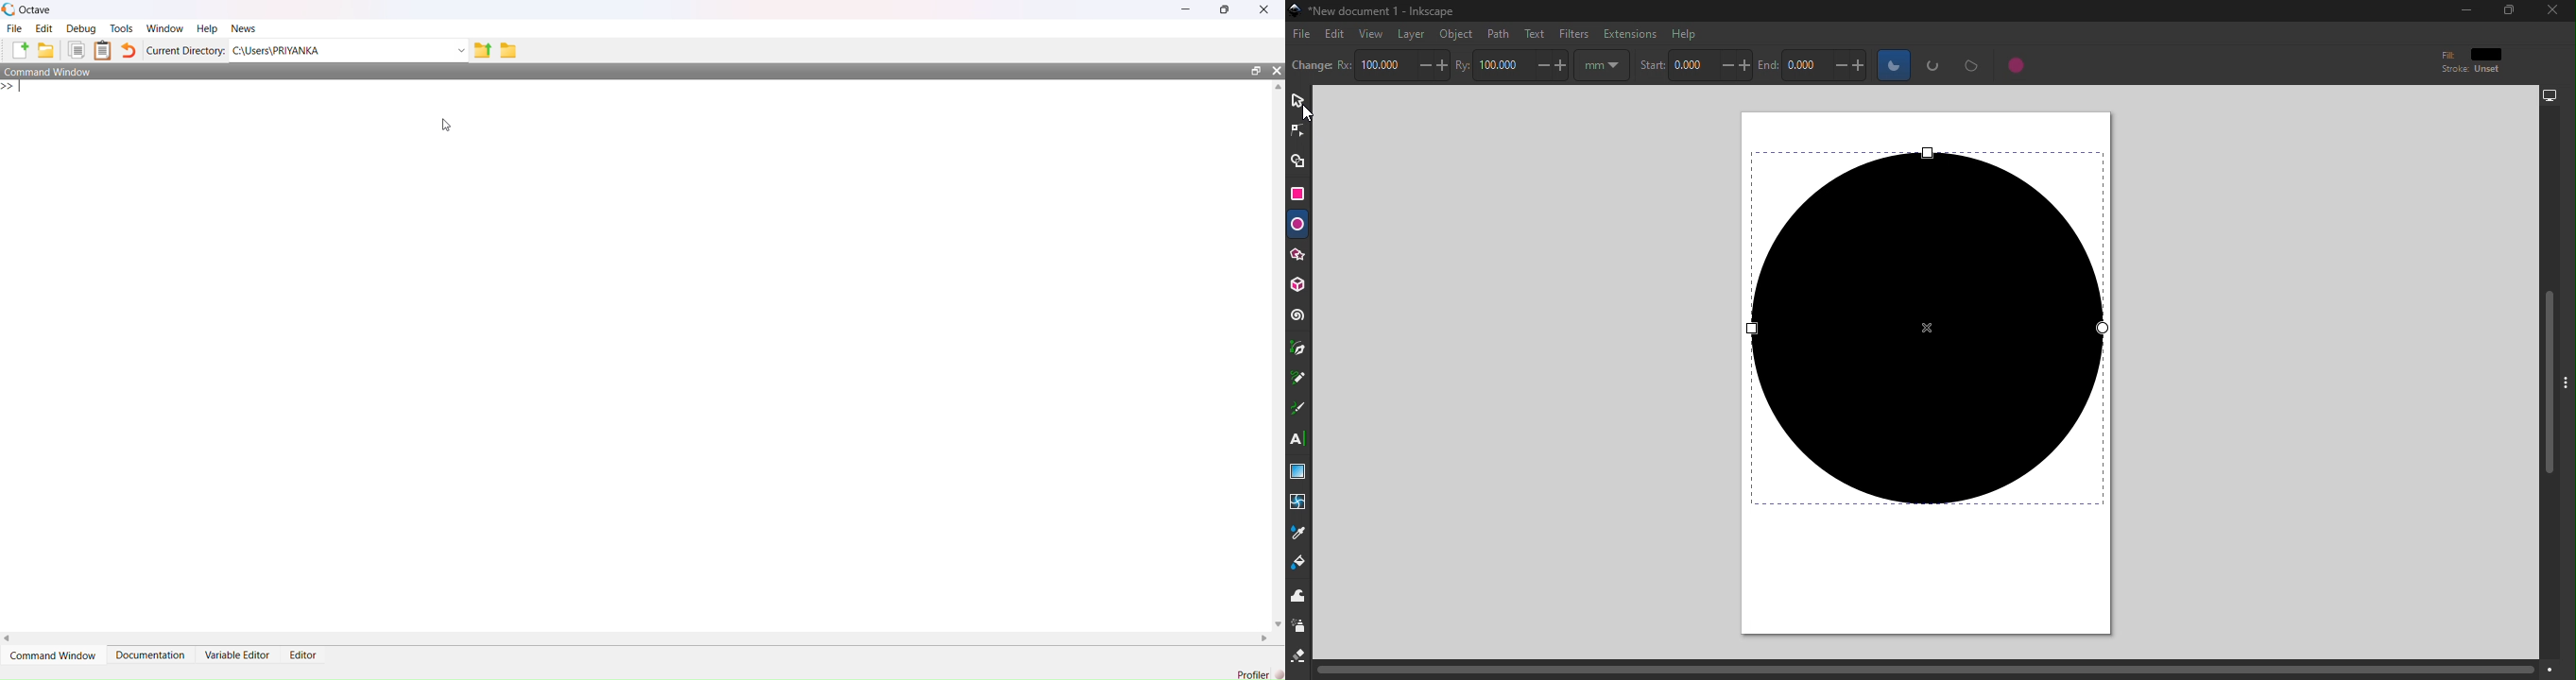  I want to click on tweak tool, so click(1300, 592).